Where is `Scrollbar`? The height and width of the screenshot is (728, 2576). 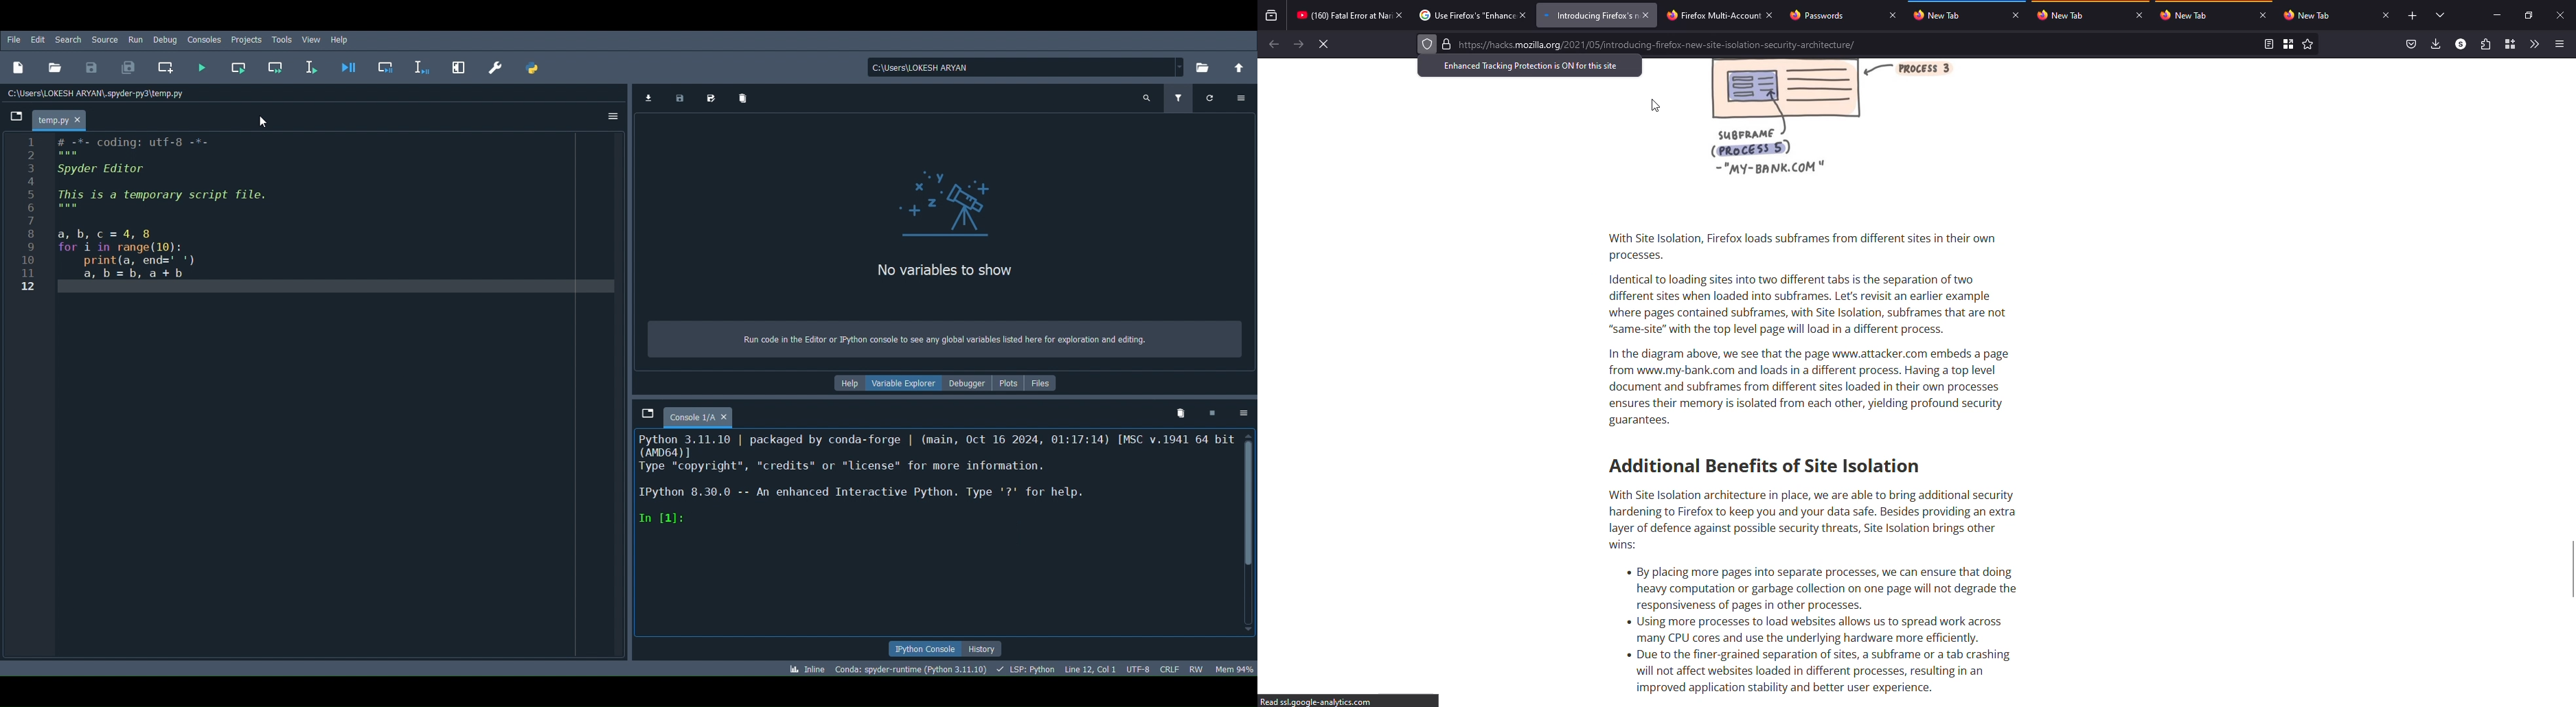 Scrollbar is located at coordinates (1249, 532).